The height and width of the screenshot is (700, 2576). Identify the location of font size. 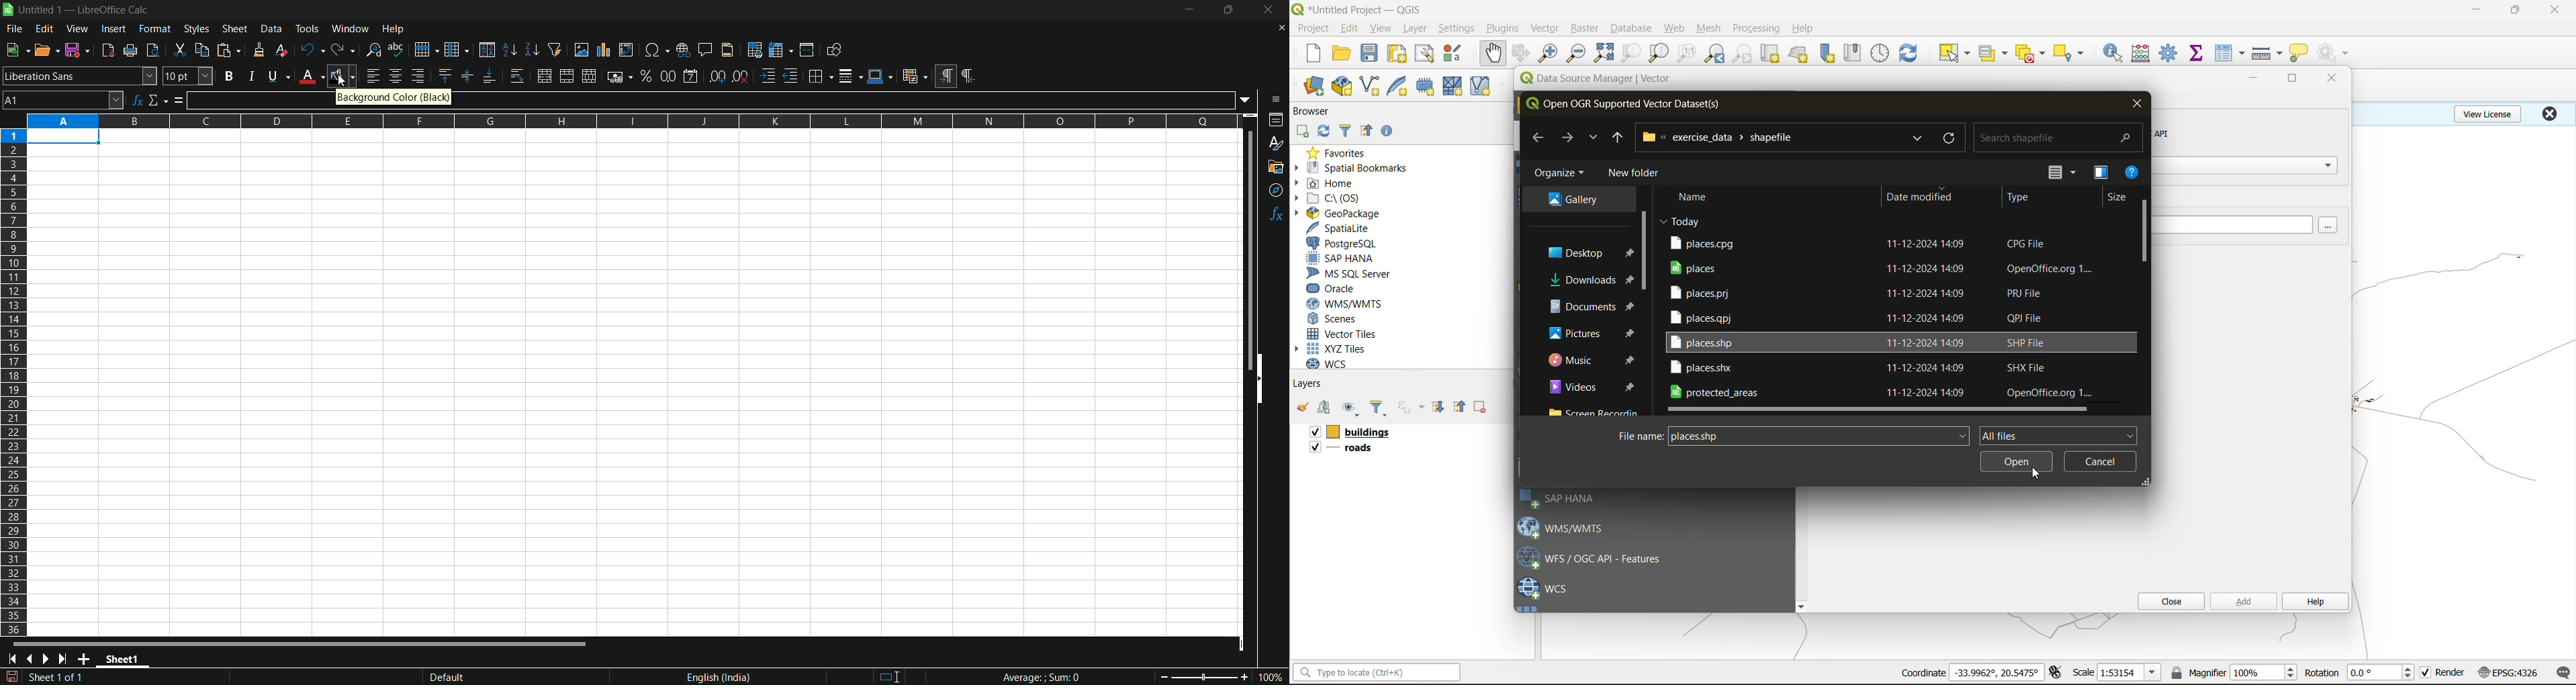
(187, 76).